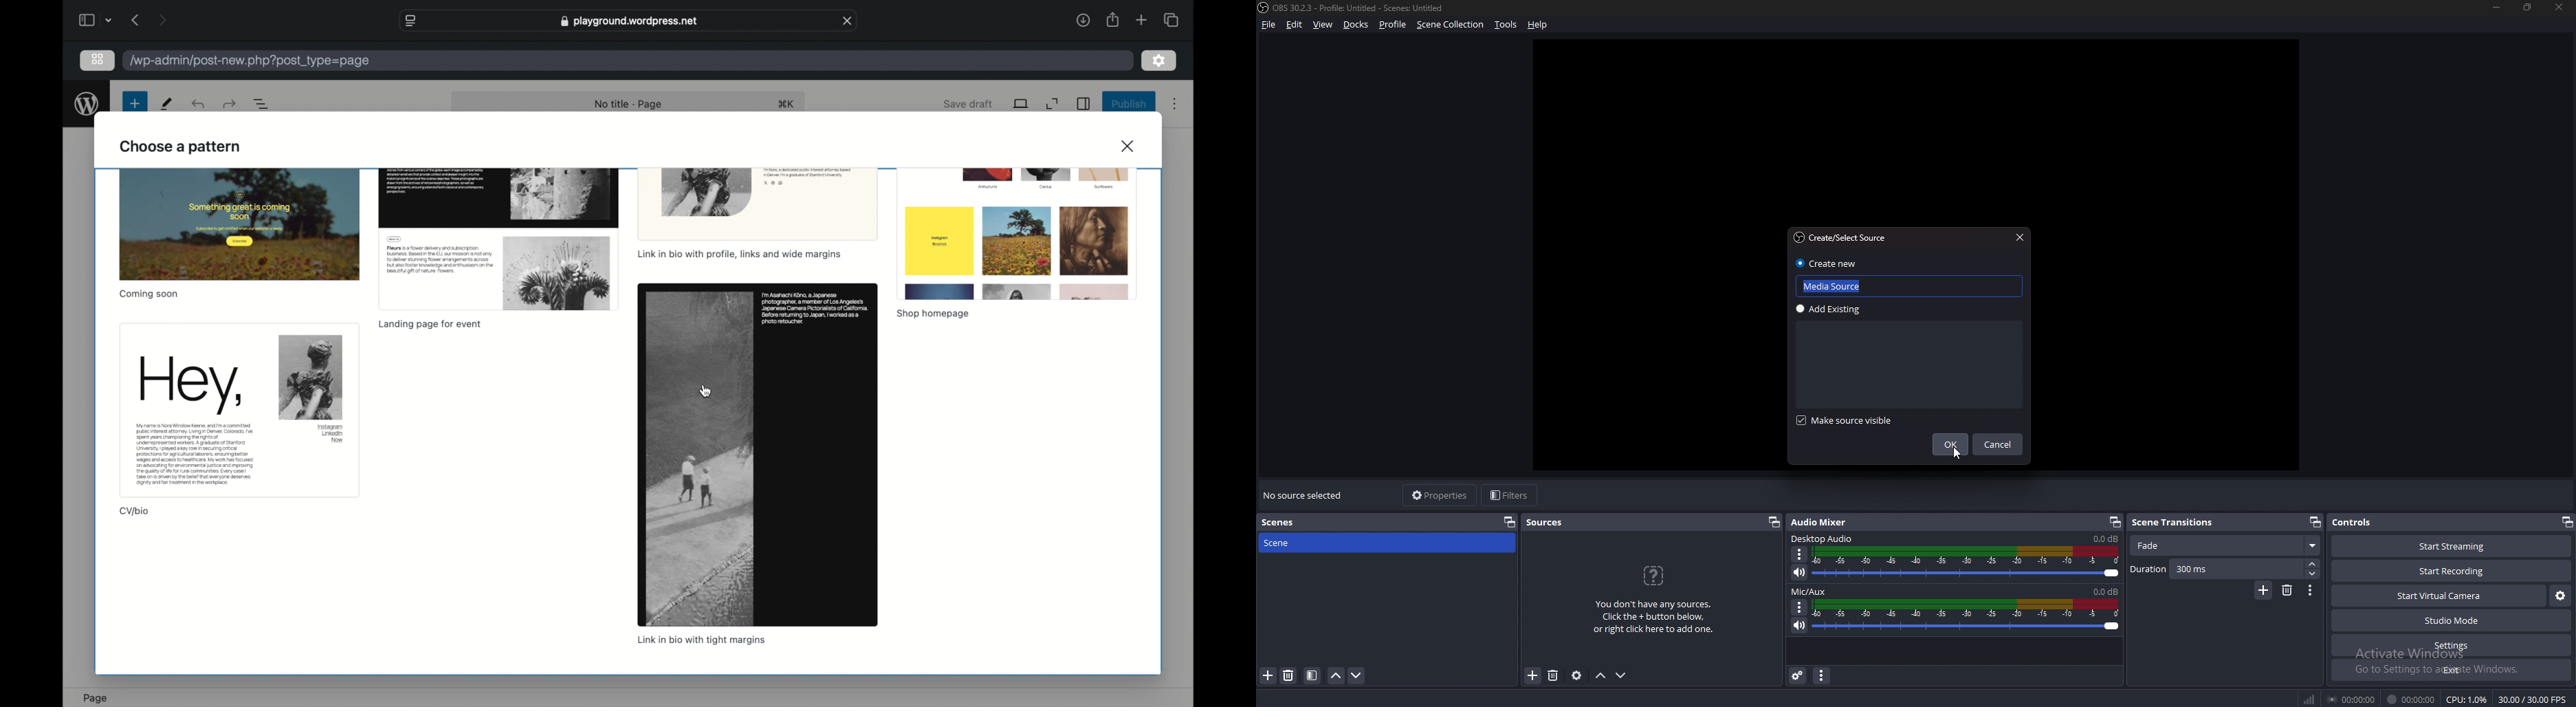  Describe the element at coordinates (758, 205) in the screenshot. I see `preview` at that location.